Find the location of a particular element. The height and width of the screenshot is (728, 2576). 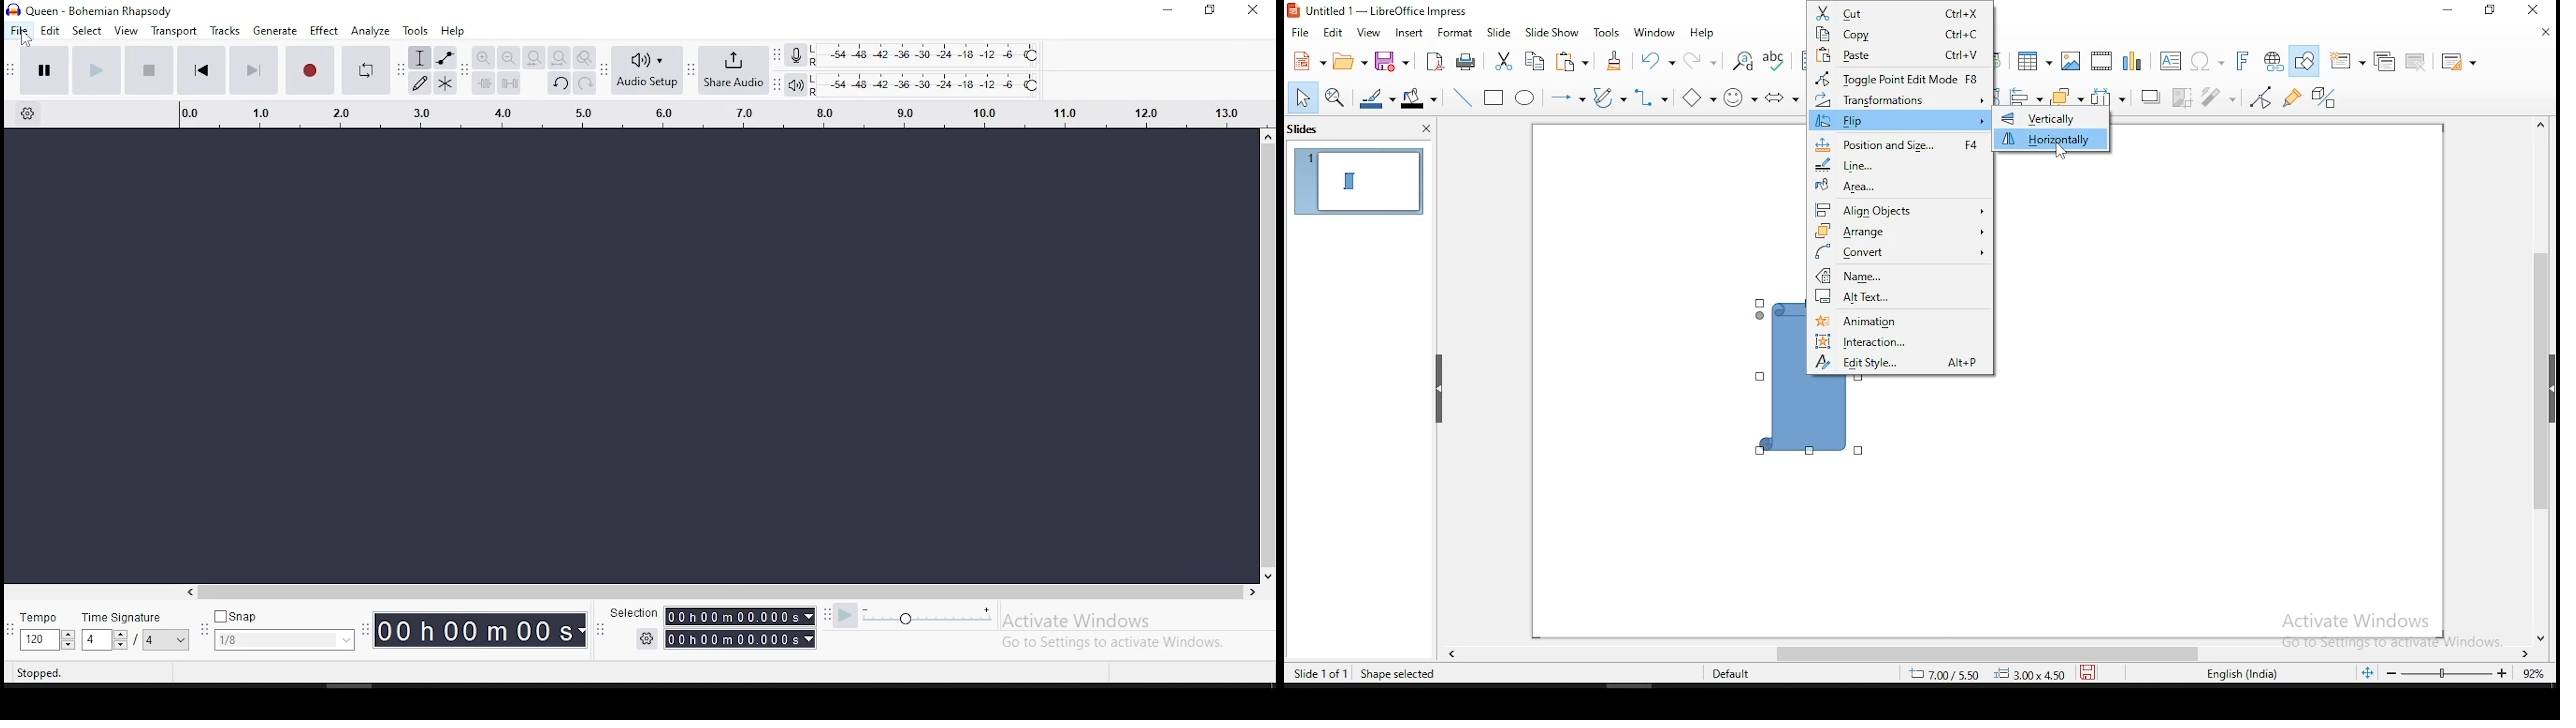

basic shapes is located at coordinates (1700, 98).